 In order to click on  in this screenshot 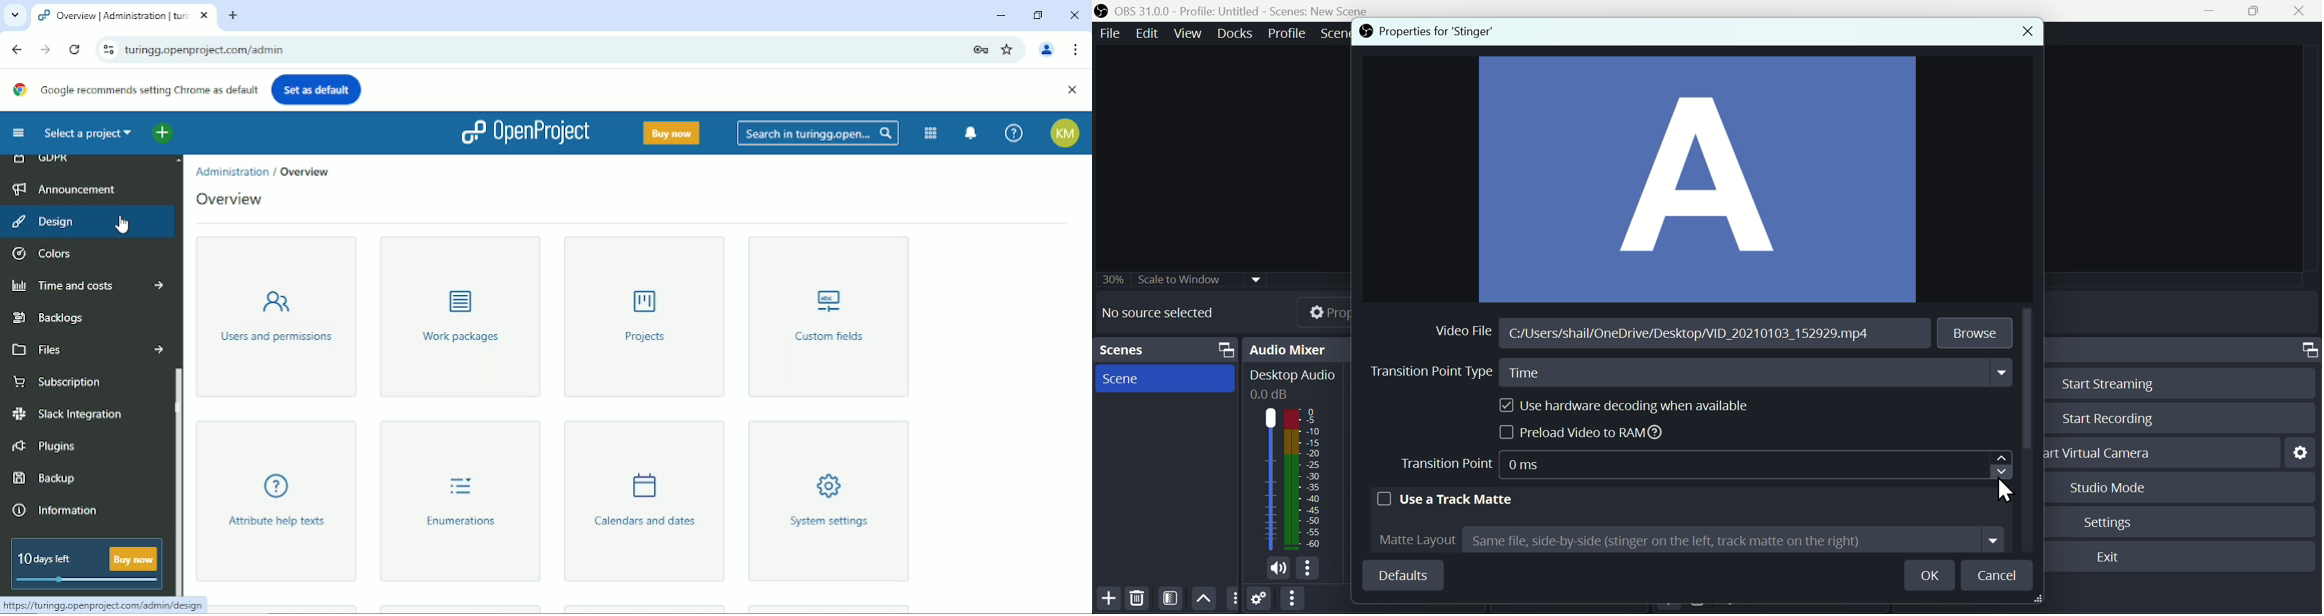, I will do `click(1107, 33)`.